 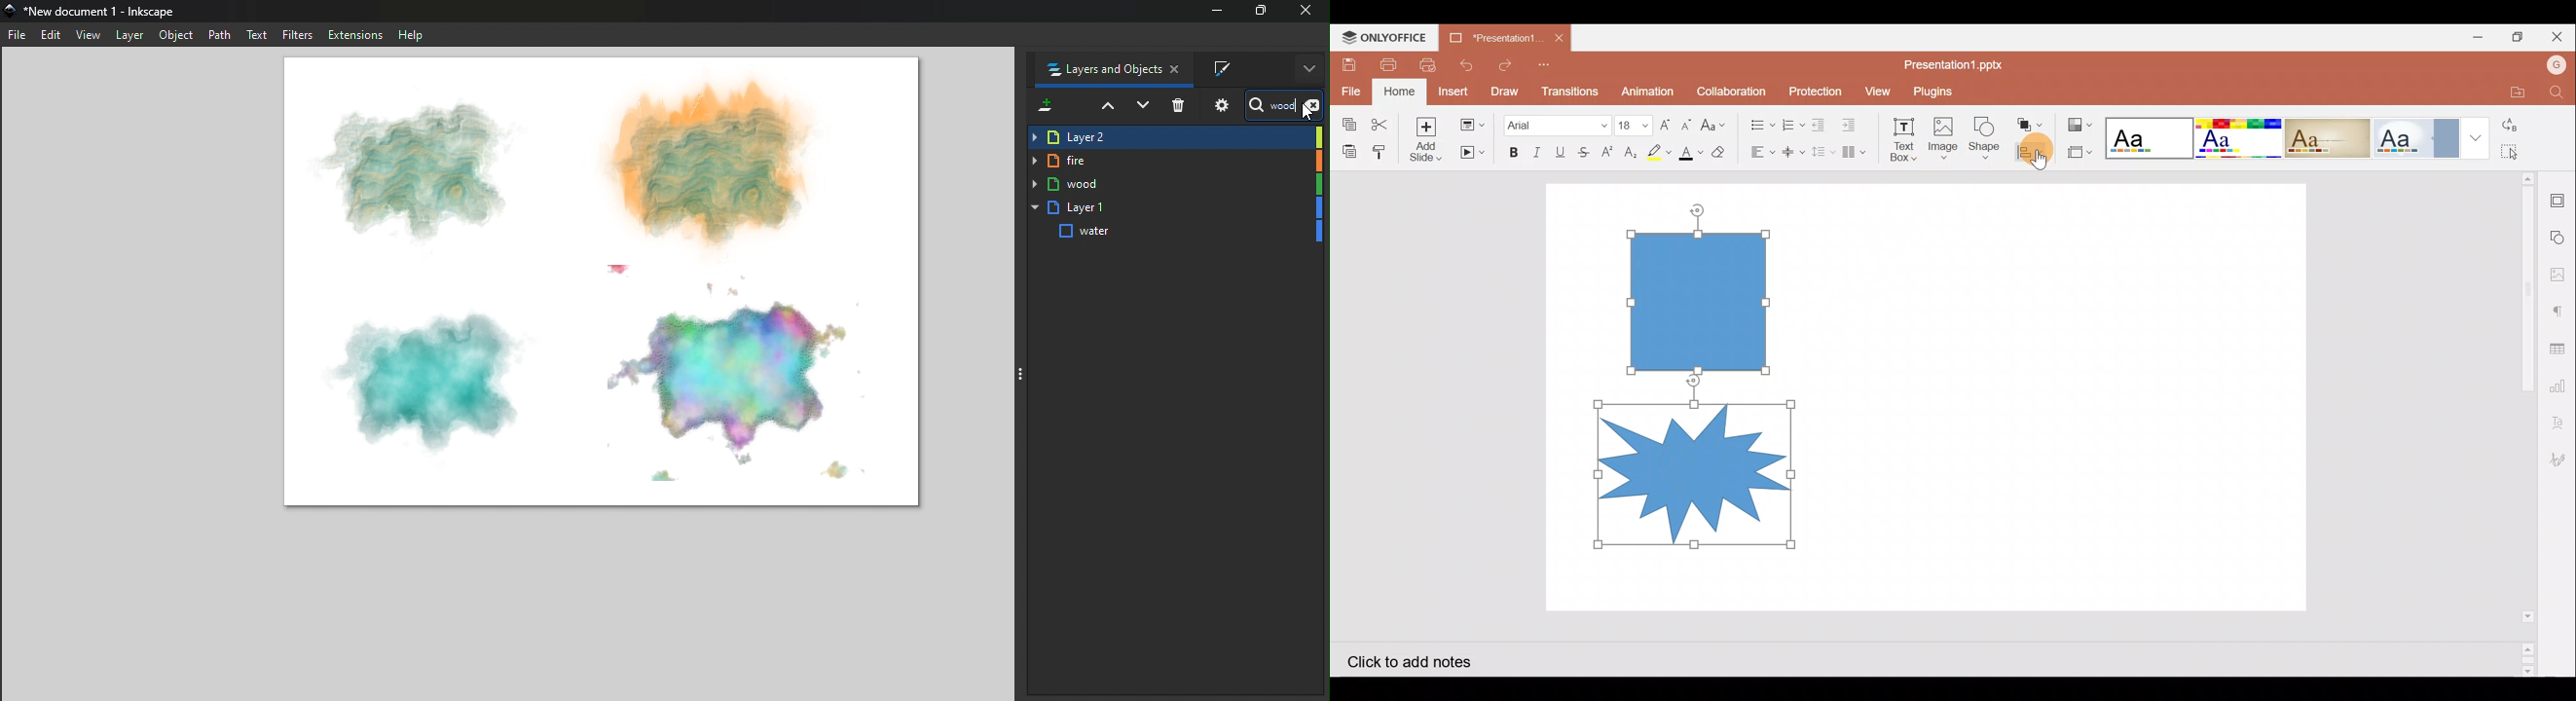 What do you see at coordinates (2237, 138) in the screenshot?
I see `Basic` at bounding box center [2237, 138].